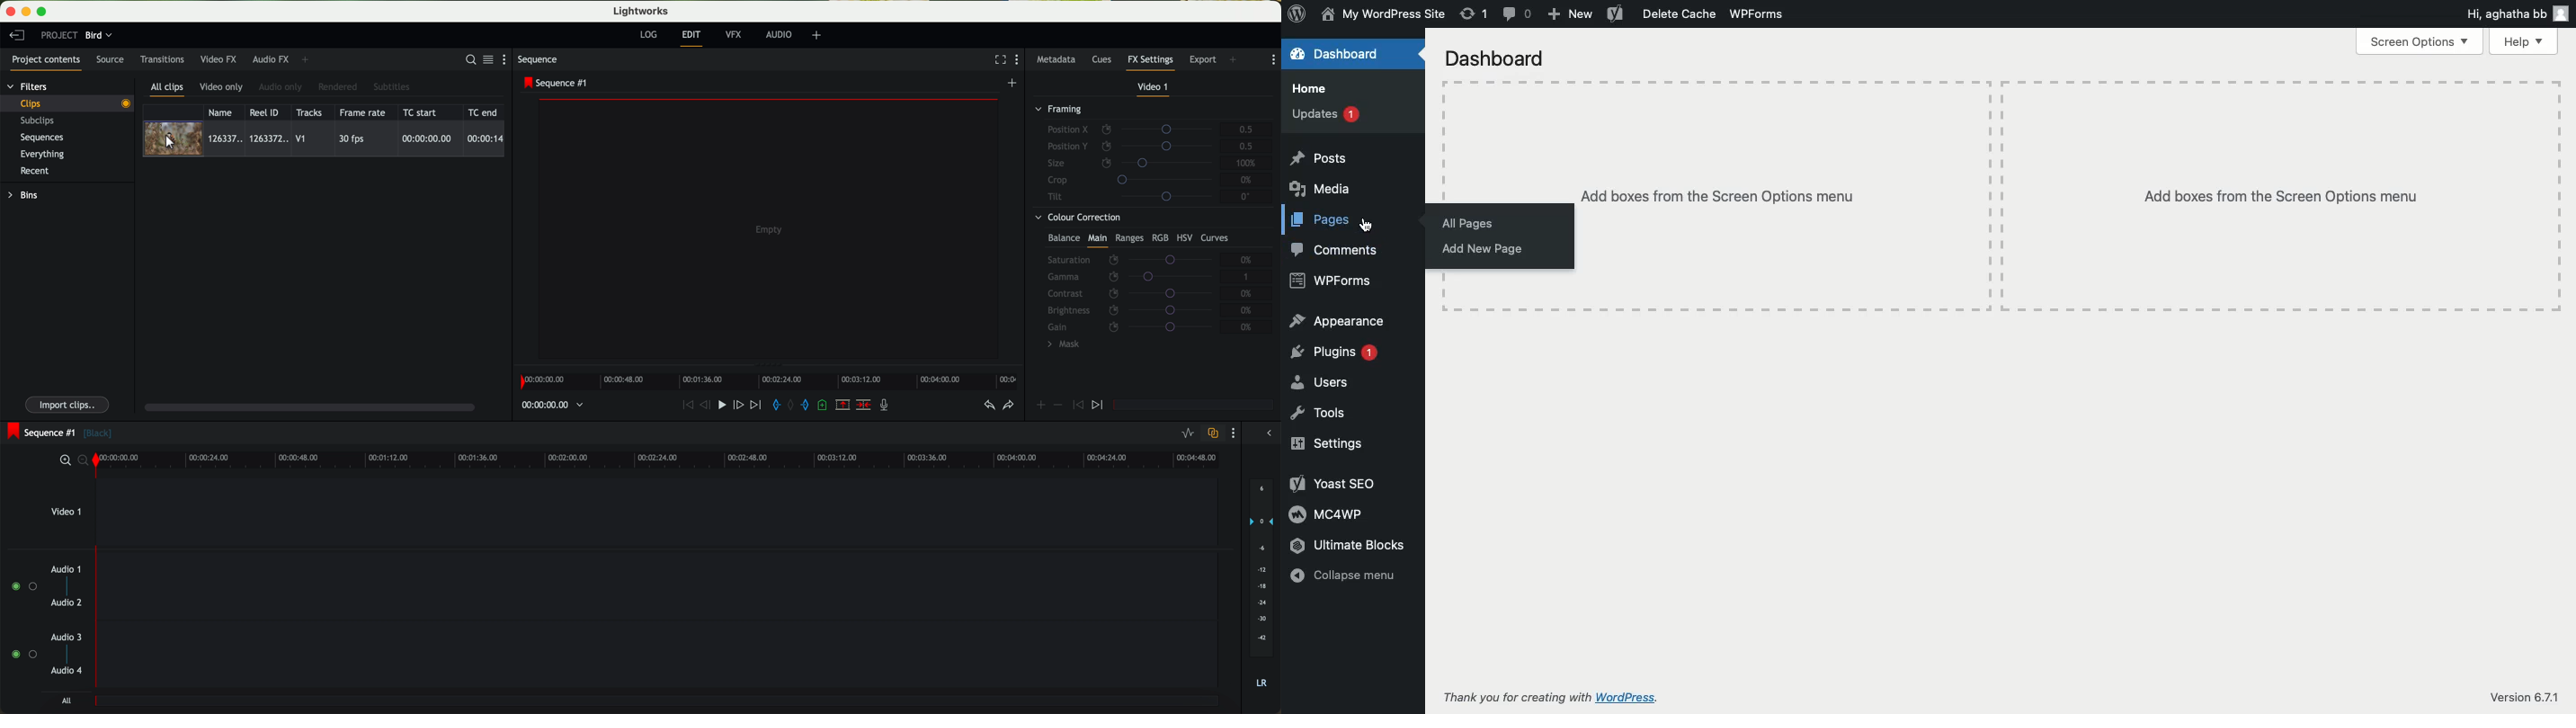  What do you see at coordinates (98, 36) in the screenshot?
I see `bird` at bounding box center [98, 36].